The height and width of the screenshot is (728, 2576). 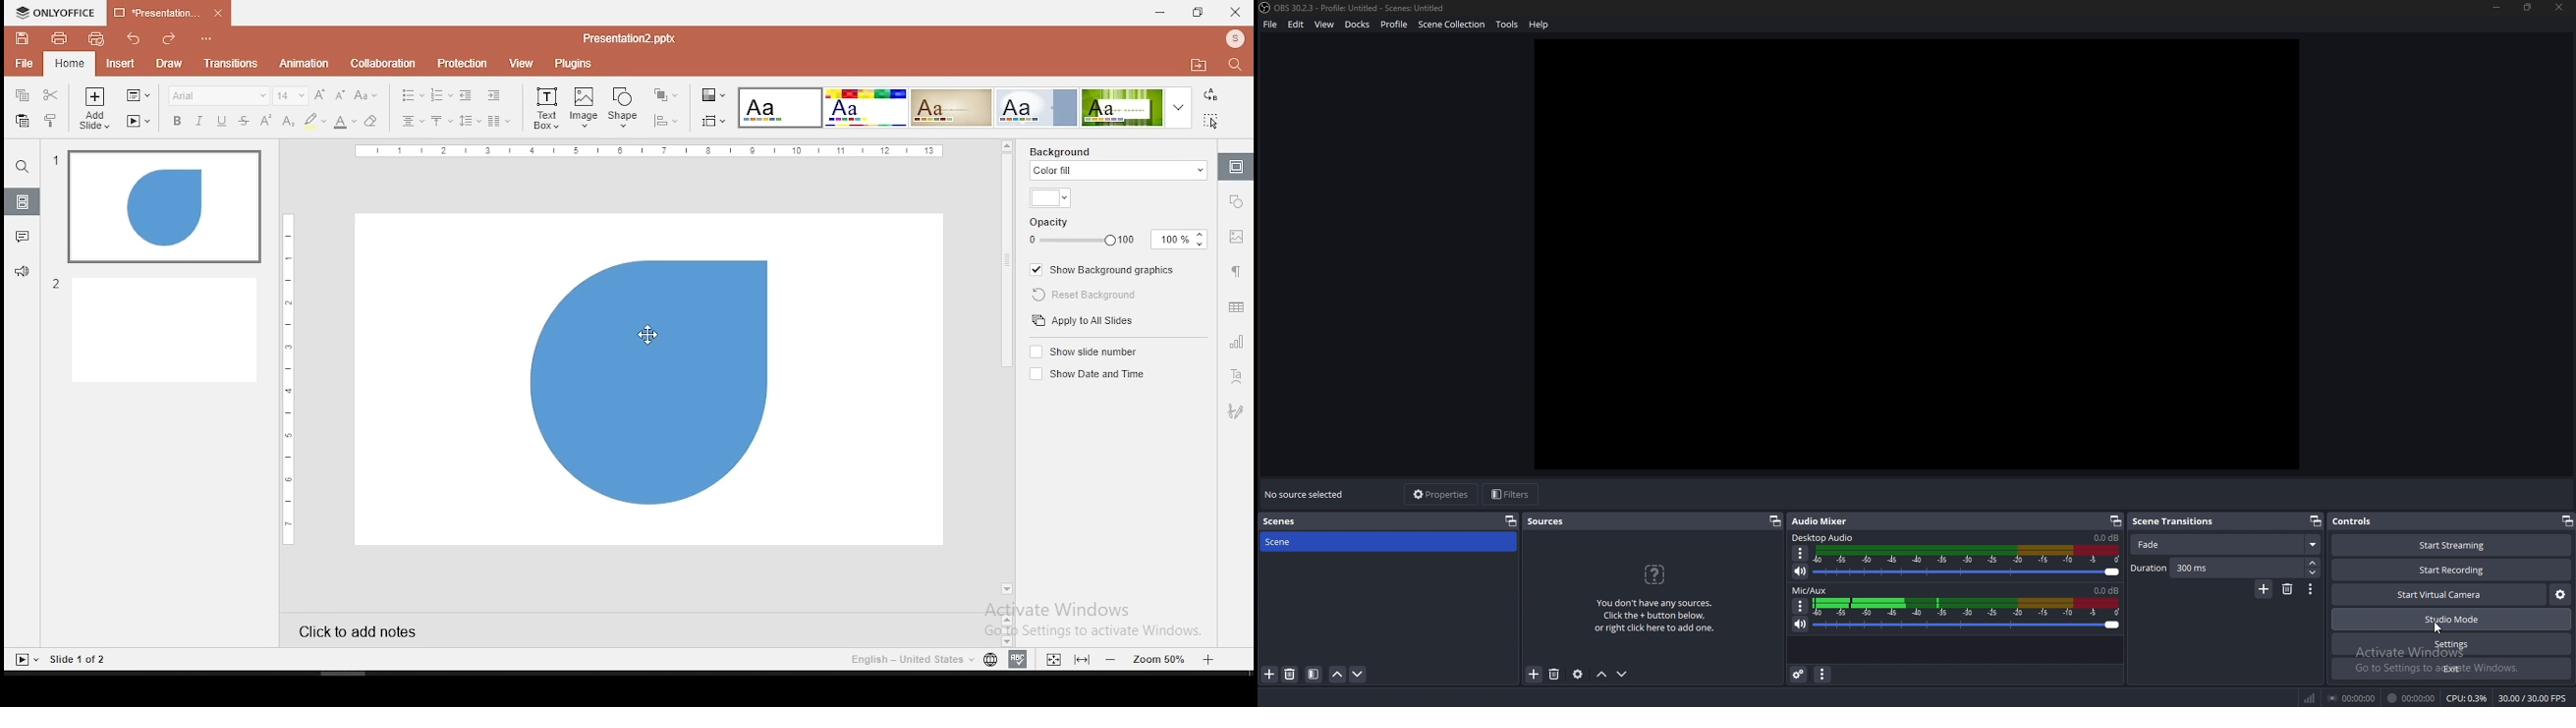 What do you see at coordinates (1117, 161) in the screenshot?
I see `background fill` at bounding box center [1117, 161].